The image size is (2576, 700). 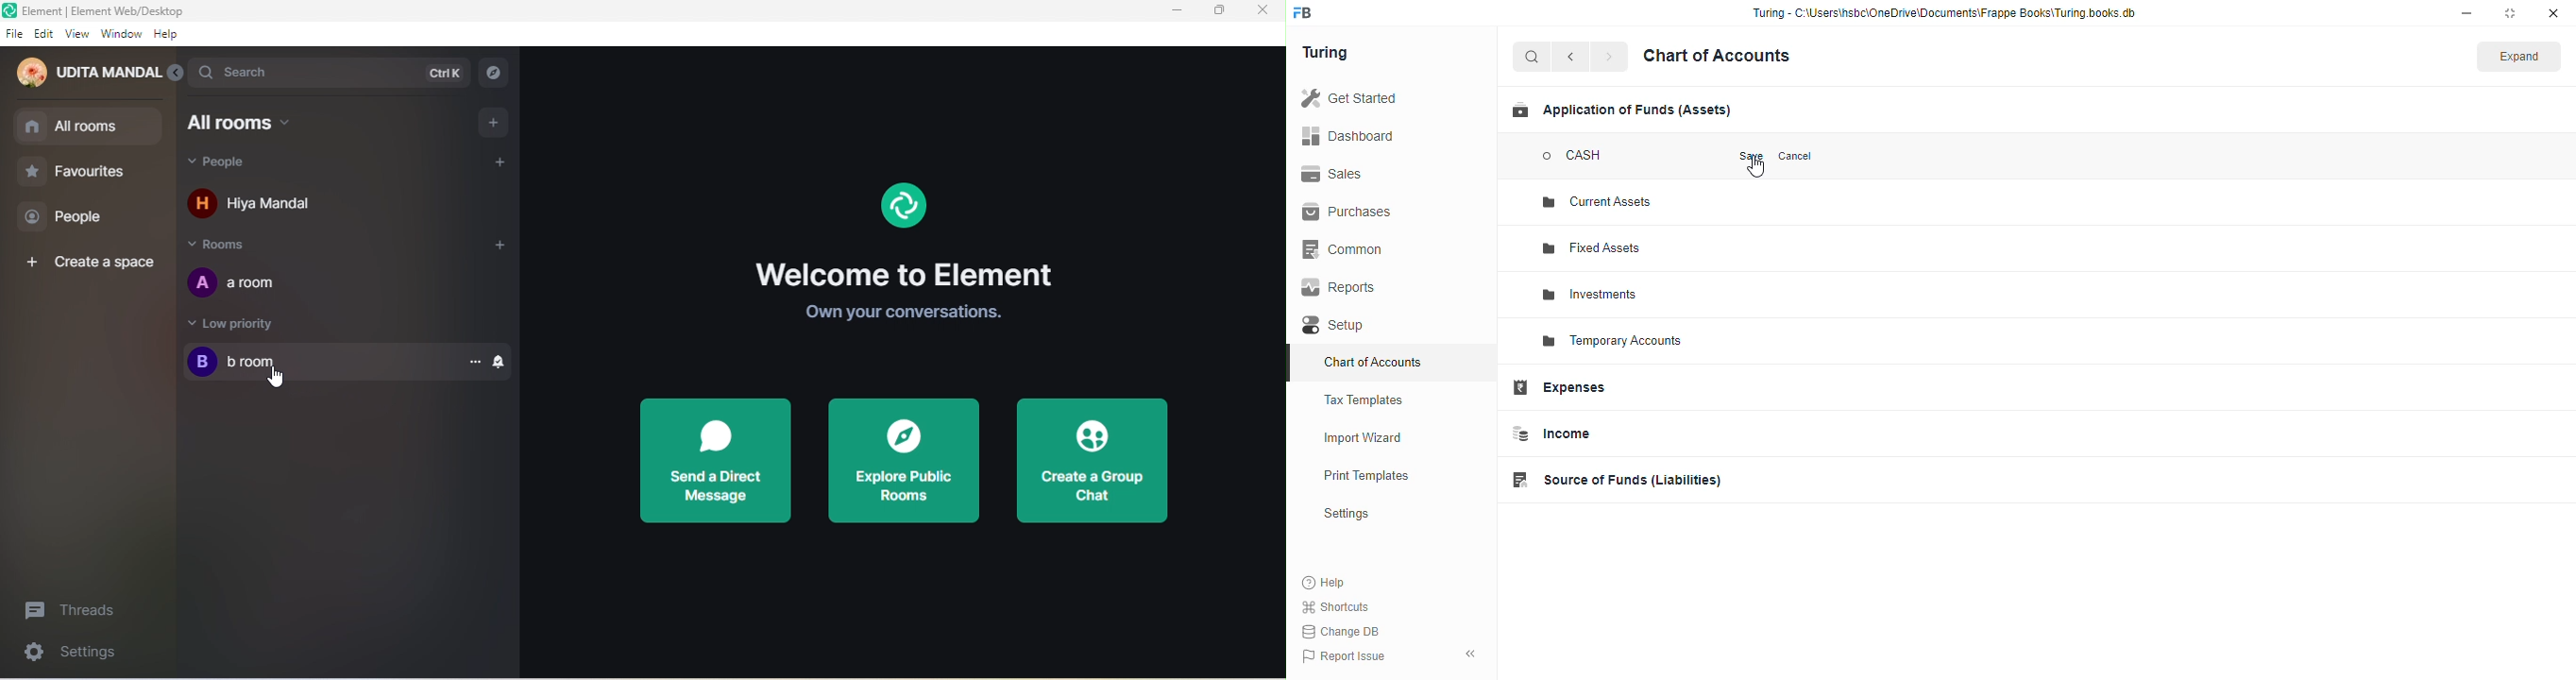 I want to click on expand, so click(x=2519, y=56).